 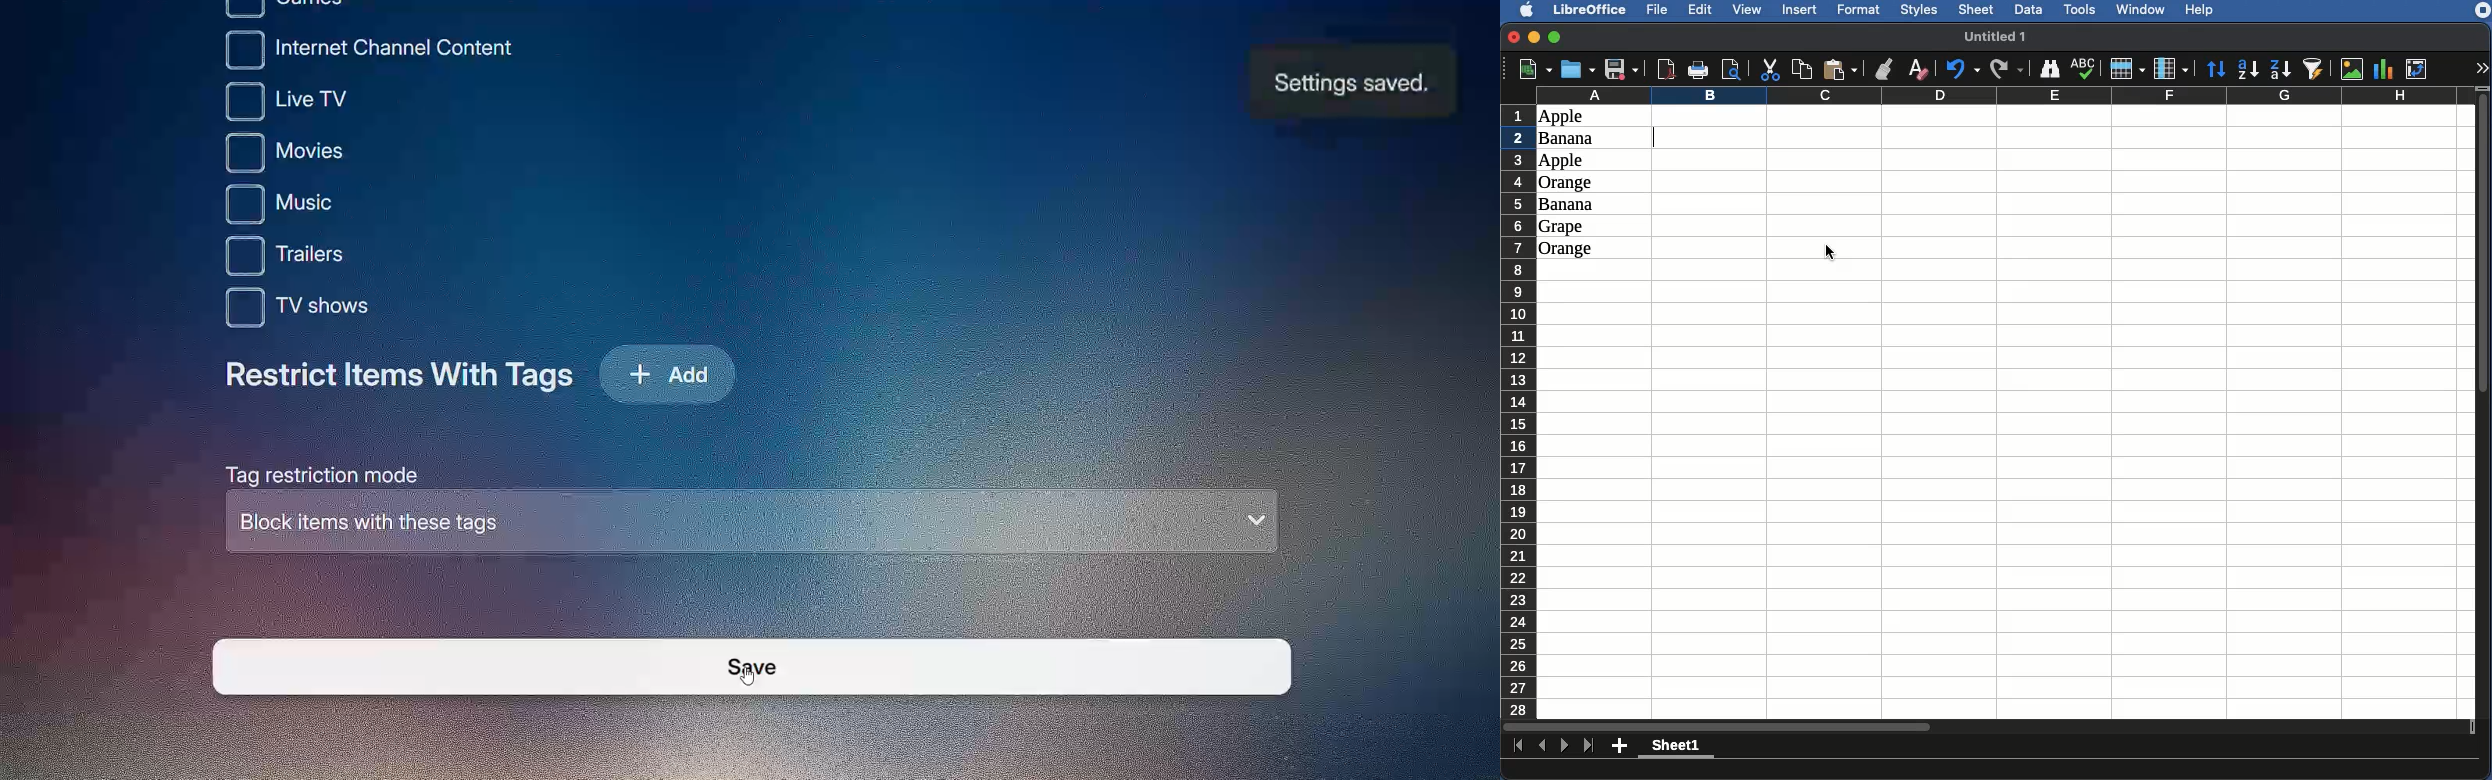 What do you see at coordinates (1749, 11) in the screenshot?
I see `View` at bounding box center [1749, 11].